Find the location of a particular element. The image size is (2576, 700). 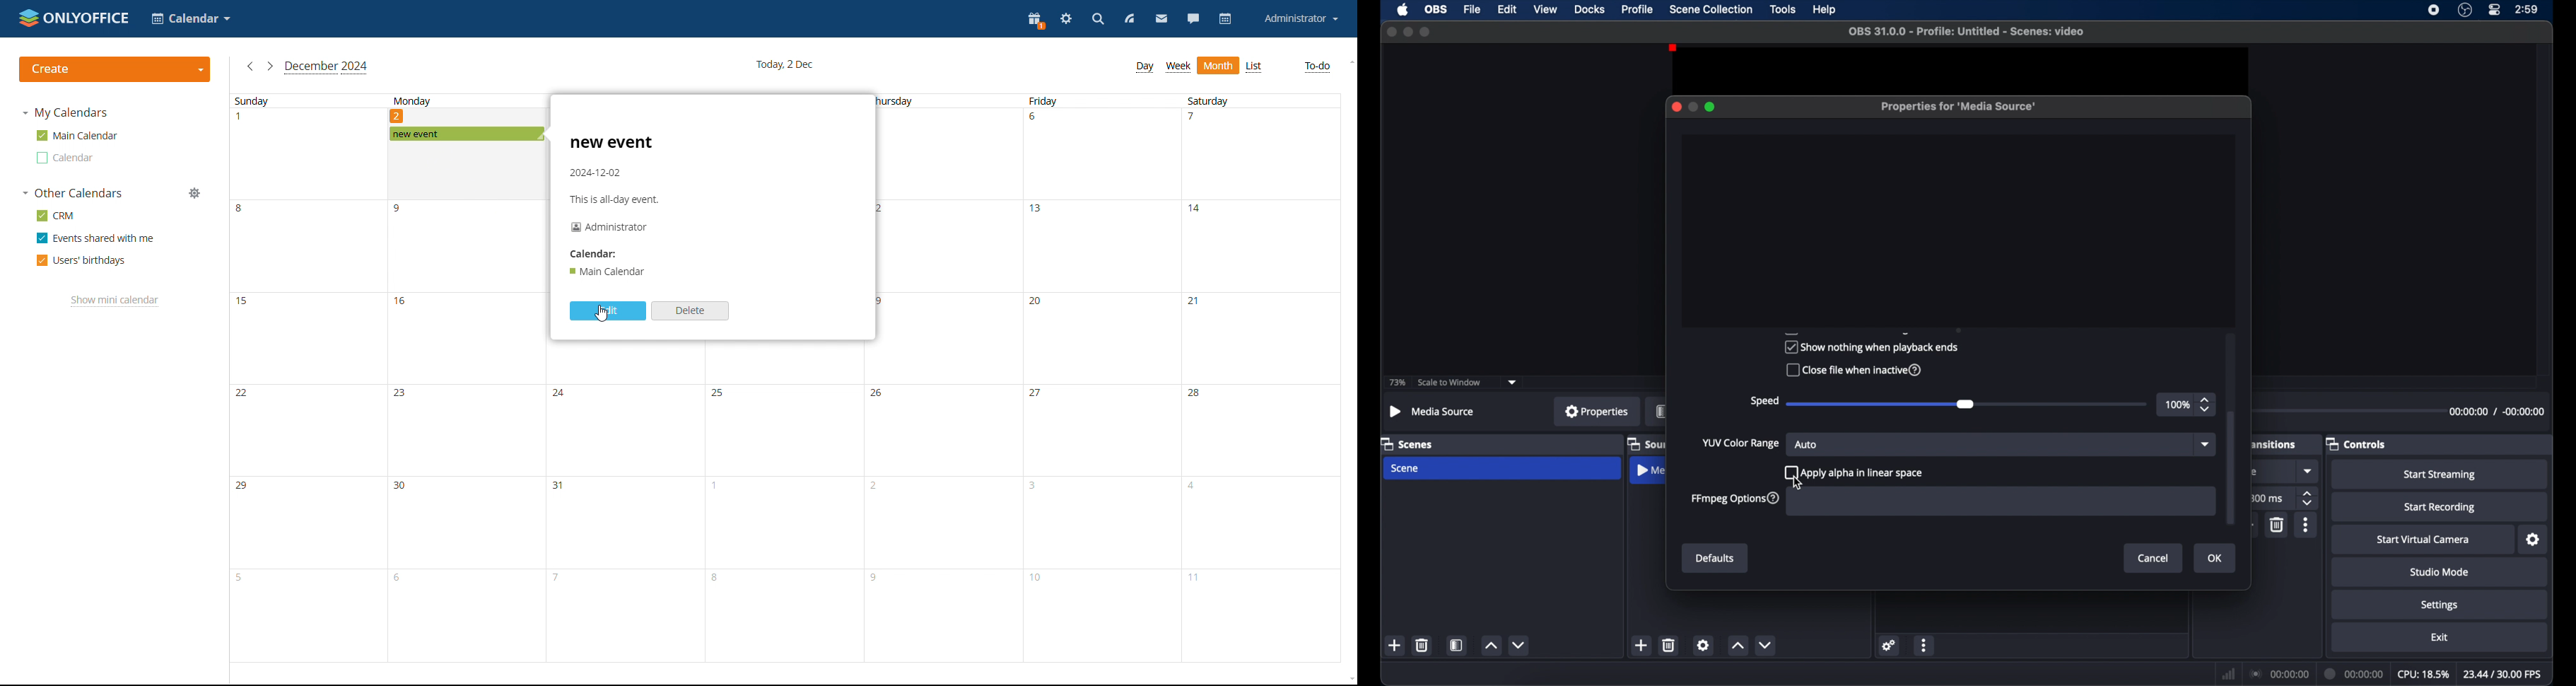

obscure text is located at coordinates (2253, 471).